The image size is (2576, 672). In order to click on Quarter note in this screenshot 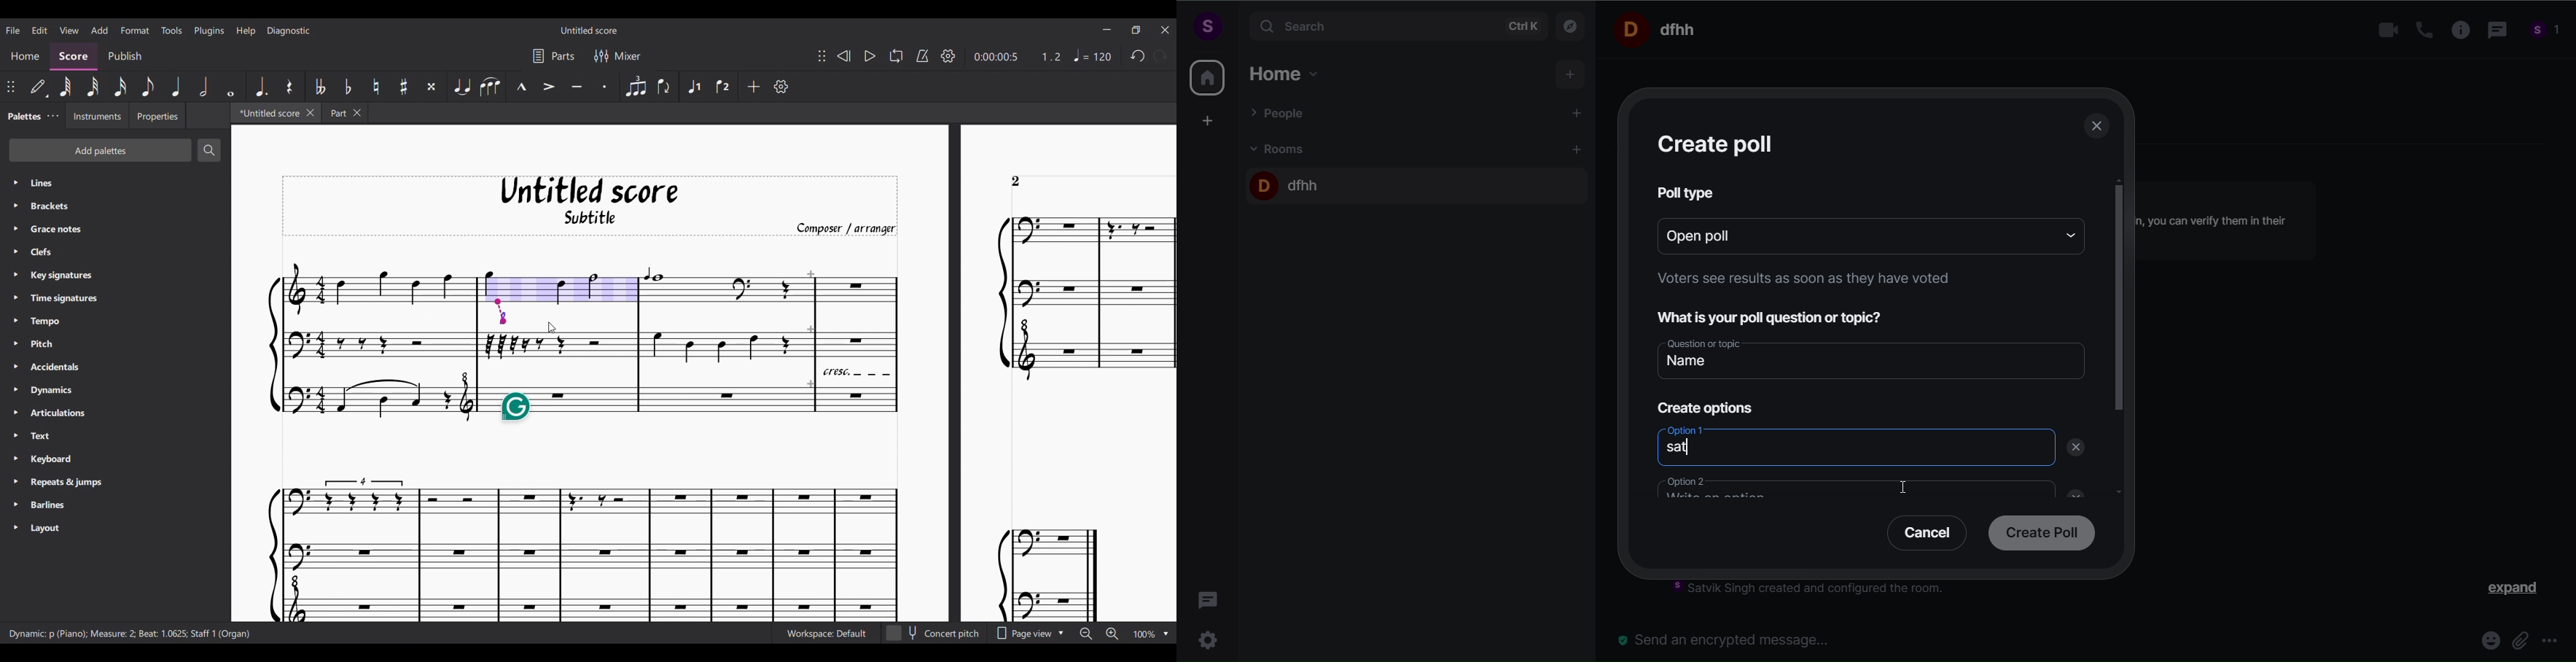, I will do `click(177, 86)`.